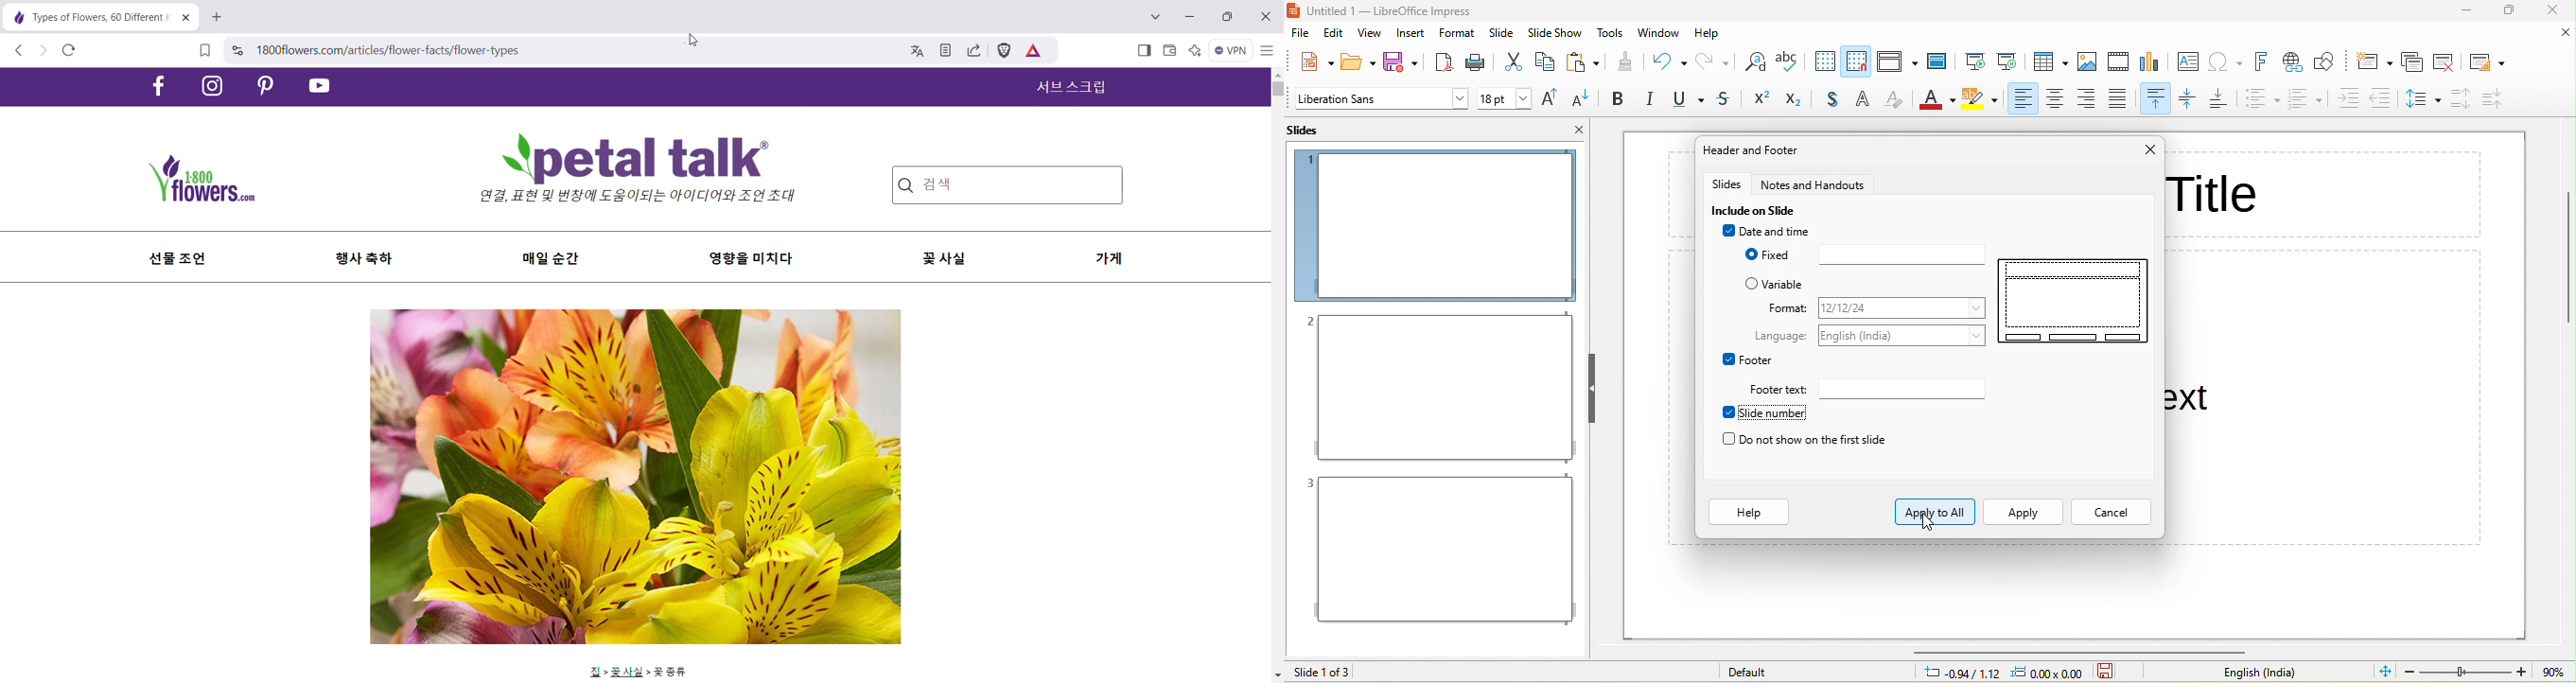 The width and height of the screenshot is (2576, 700). I want to click on strikethrough, so click(1726, 100).